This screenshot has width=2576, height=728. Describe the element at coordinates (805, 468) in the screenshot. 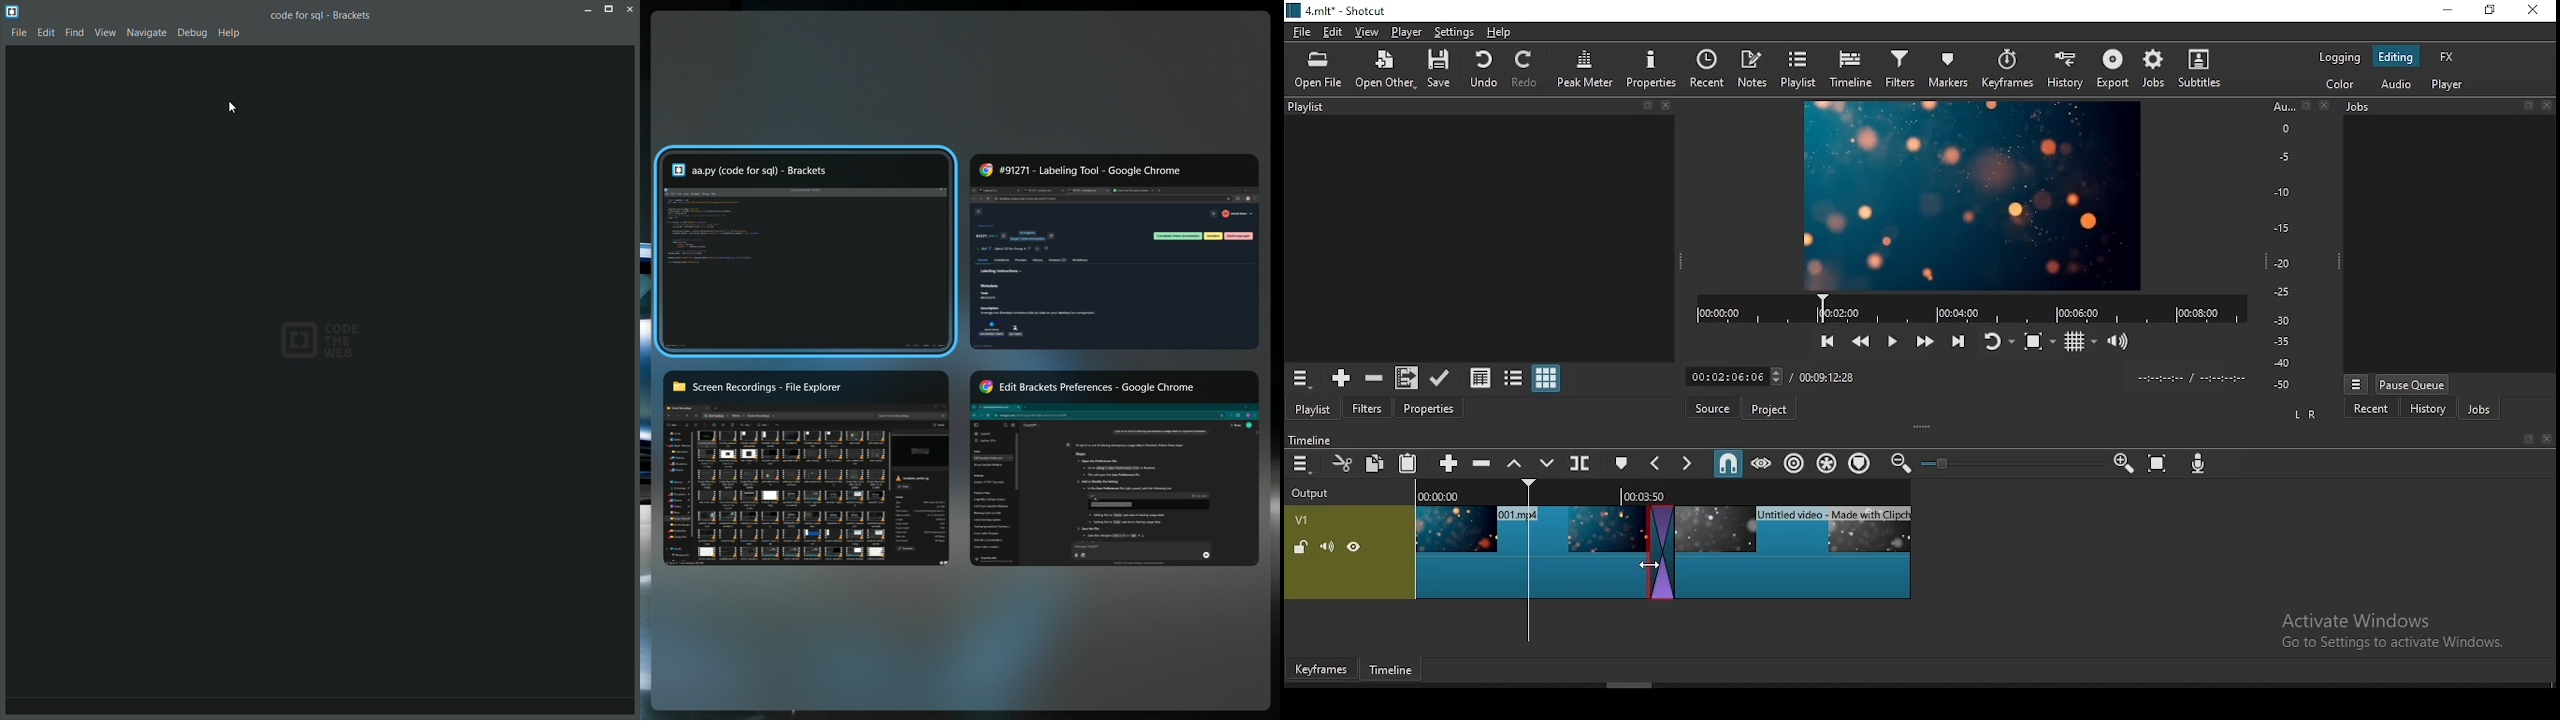

I see `screen recordings folder window` at that location.